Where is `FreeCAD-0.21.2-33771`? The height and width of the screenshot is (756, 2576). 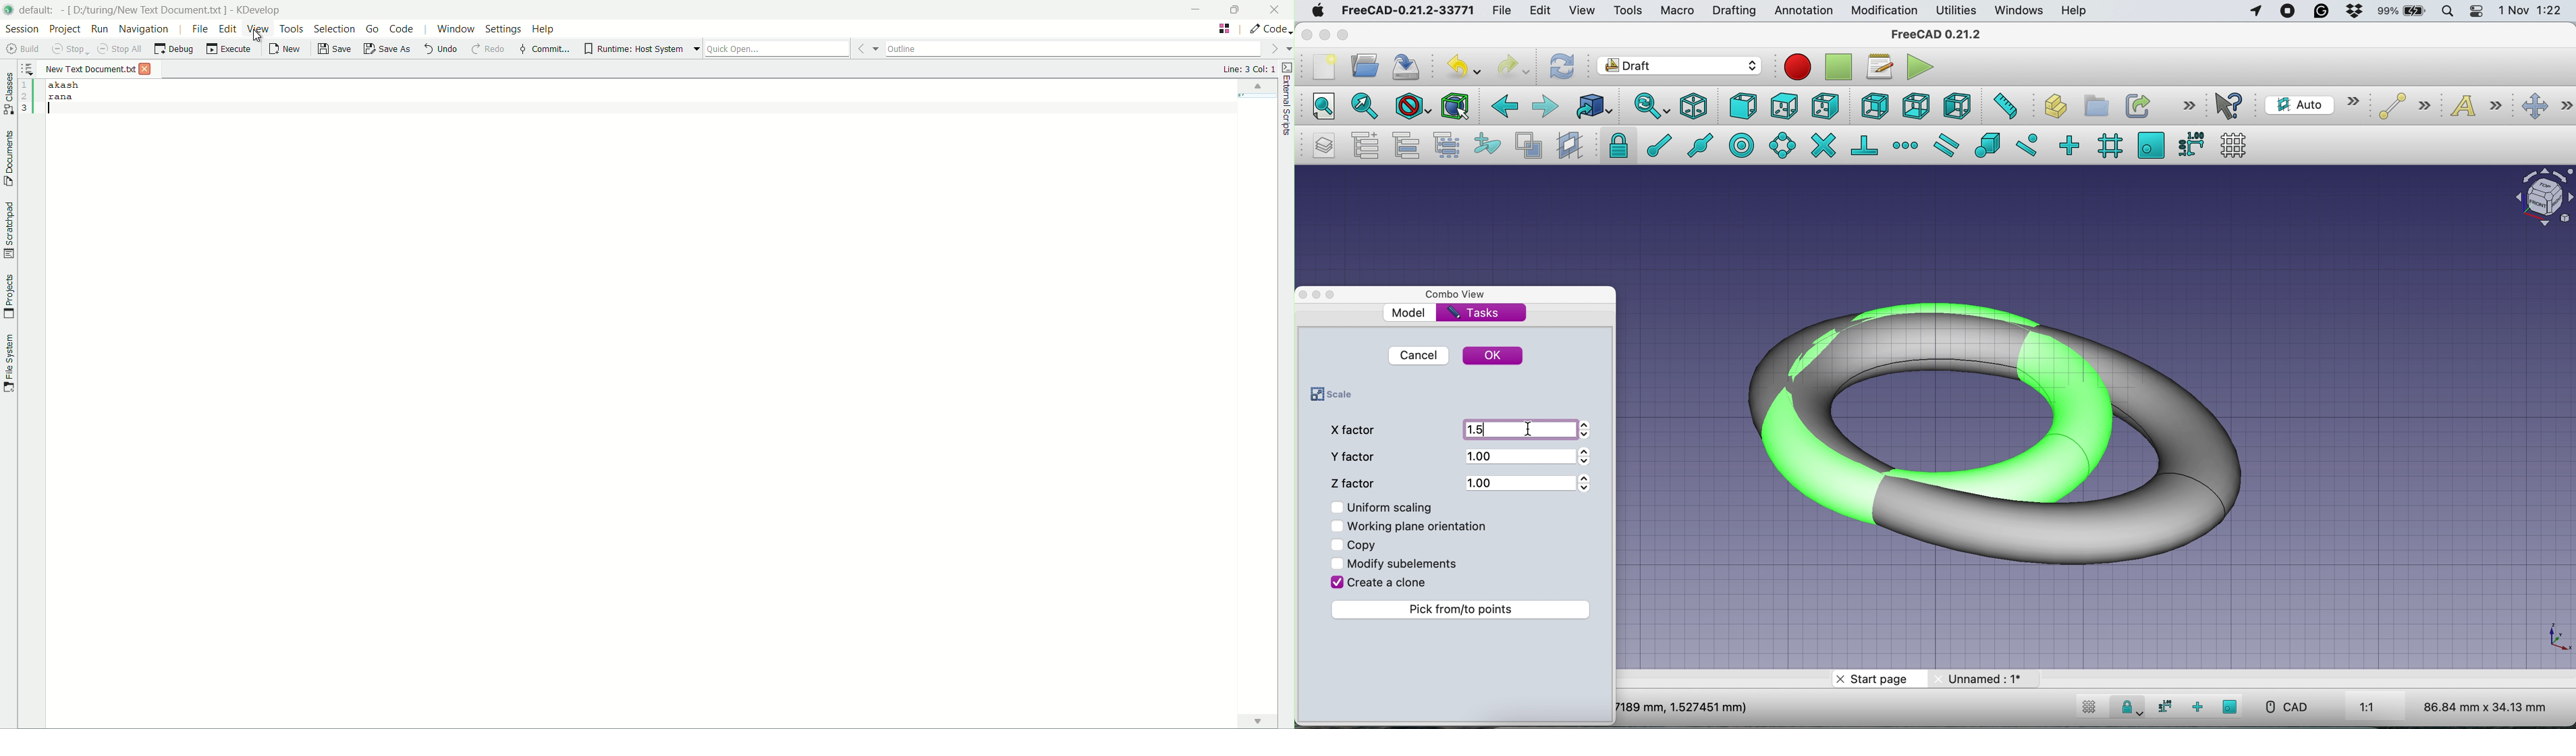 FreeCAD-0.21.2-33771 is located at coordinates (1408, 9).